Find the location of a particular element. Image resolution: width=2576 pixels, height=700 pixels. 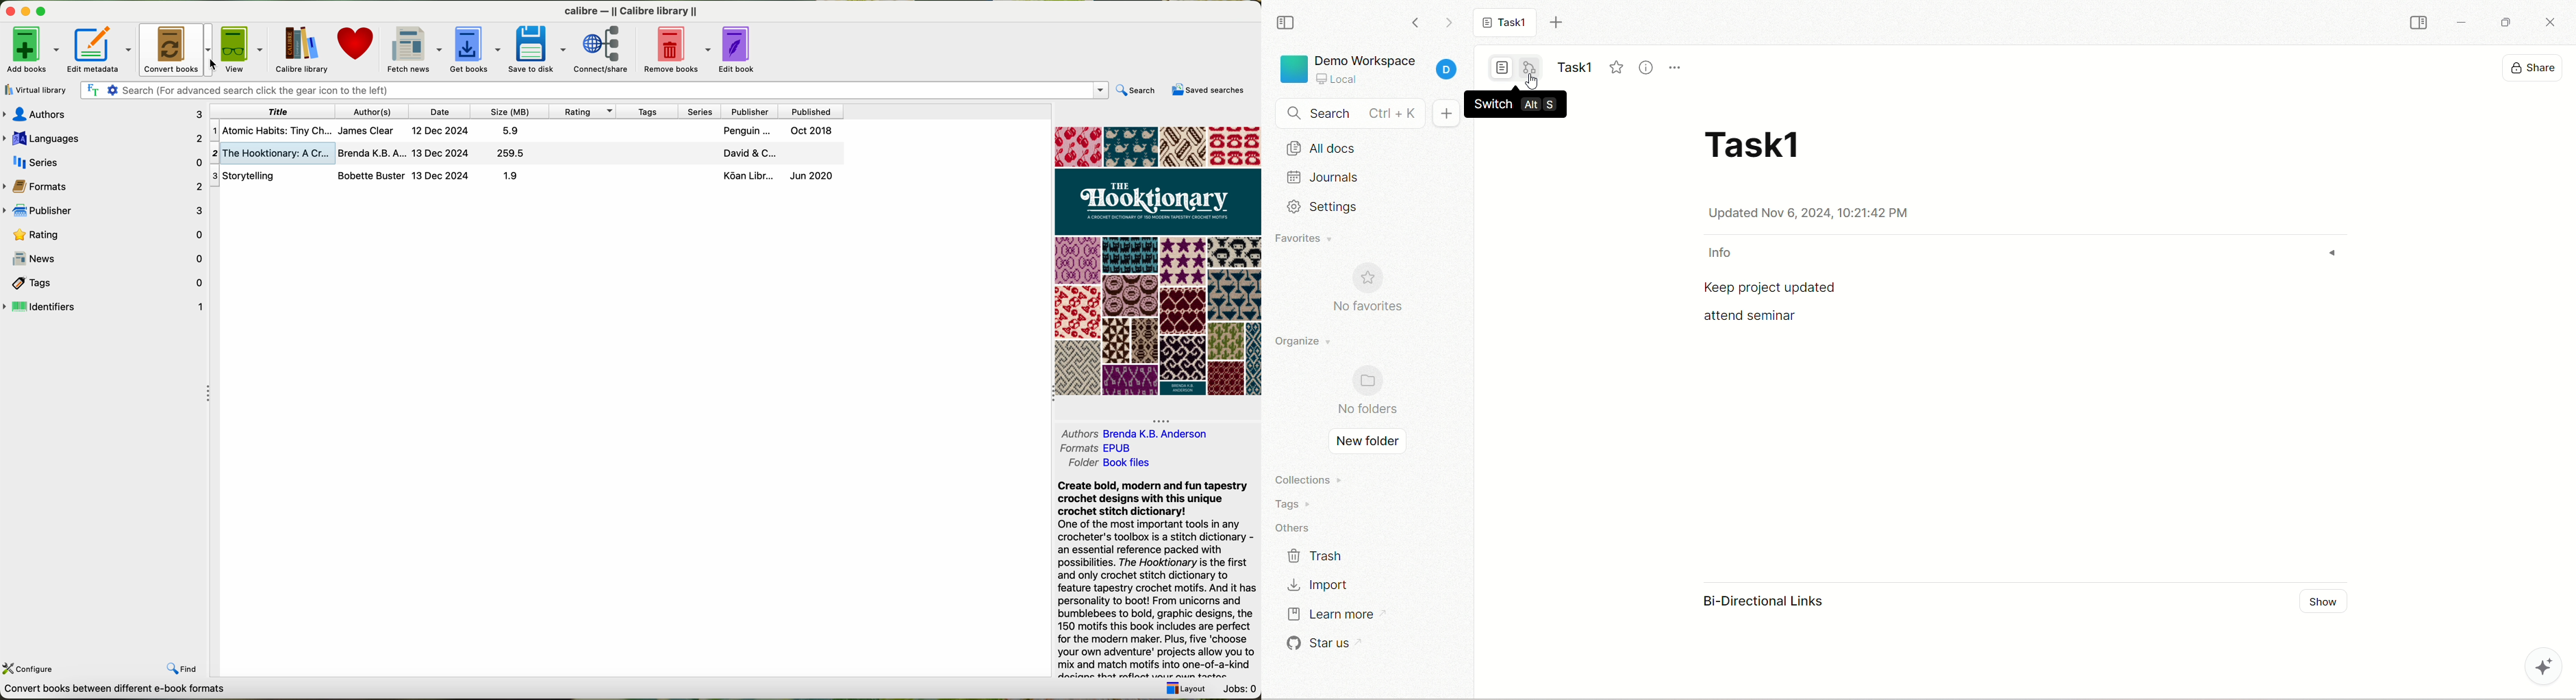

tags is located at coordinates (106, 282).